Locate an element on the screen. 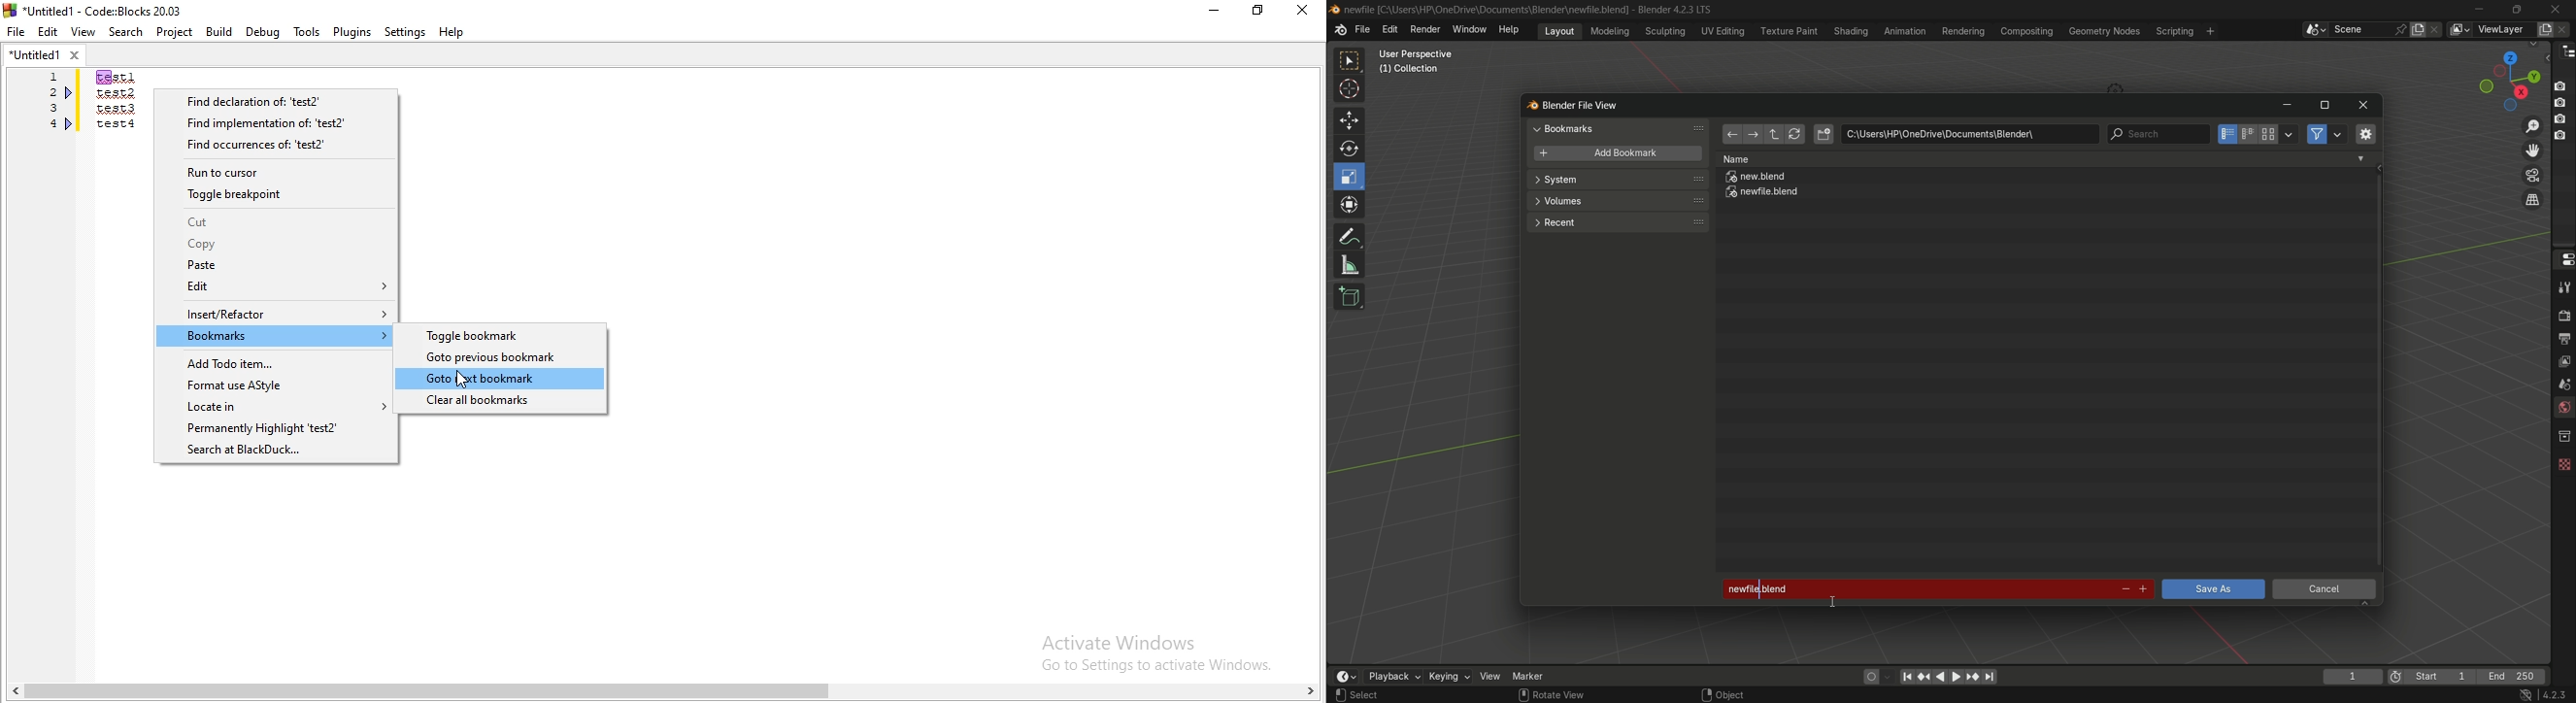 The width and height of the screenshot is (2576, 728). refresh is located at coordinates (1794, 135).